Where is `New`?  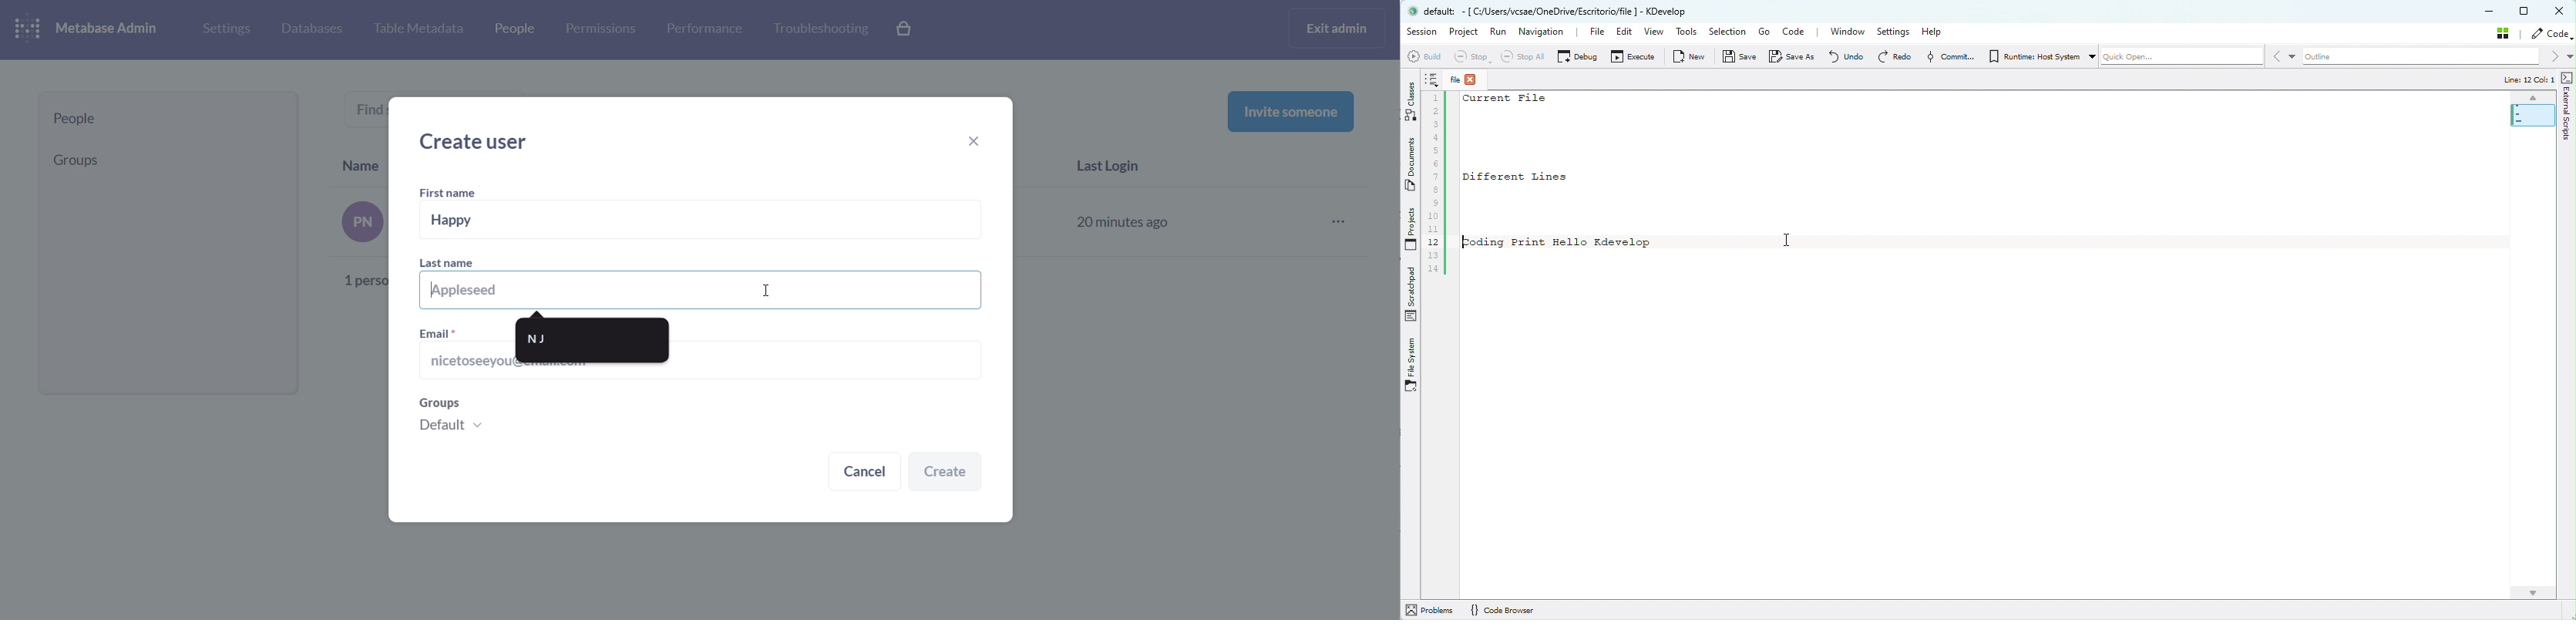 New is located at coordinates (1688, 58).